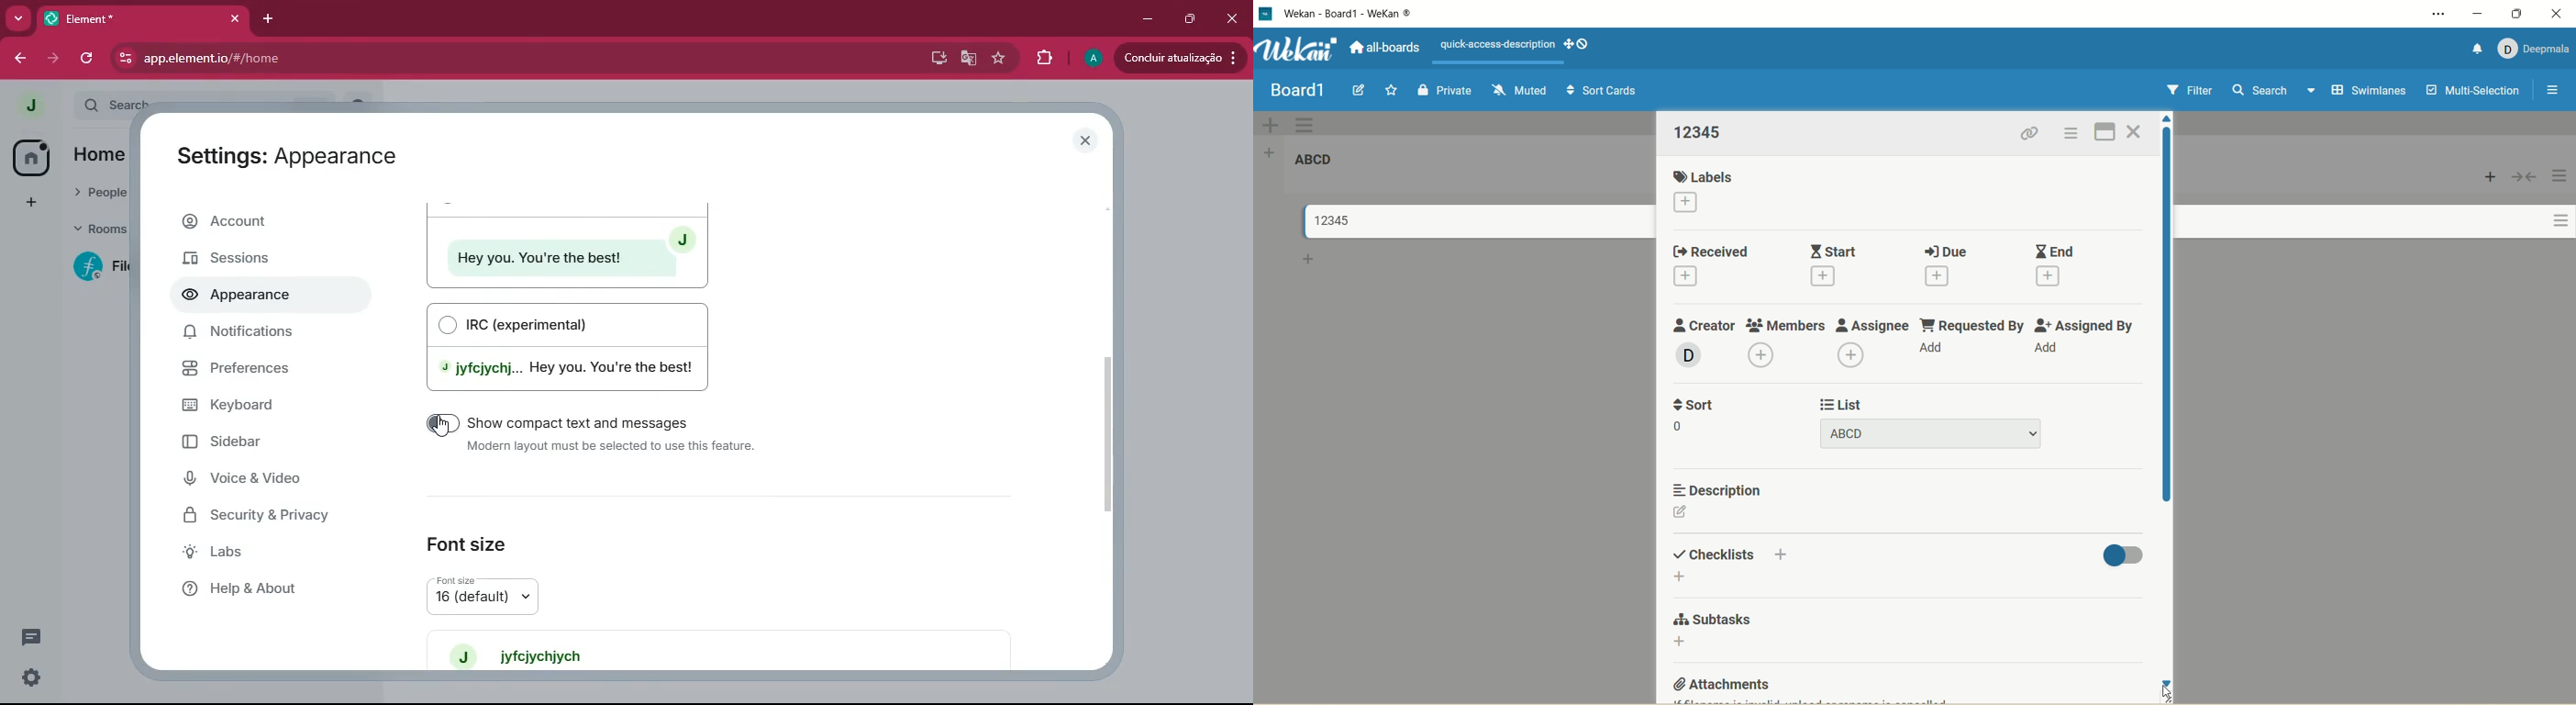 The image size is (2576, 728). What do you see at coordinates (30, 157) in the screenshot?
I see `home` at bounding box center [30, 157].